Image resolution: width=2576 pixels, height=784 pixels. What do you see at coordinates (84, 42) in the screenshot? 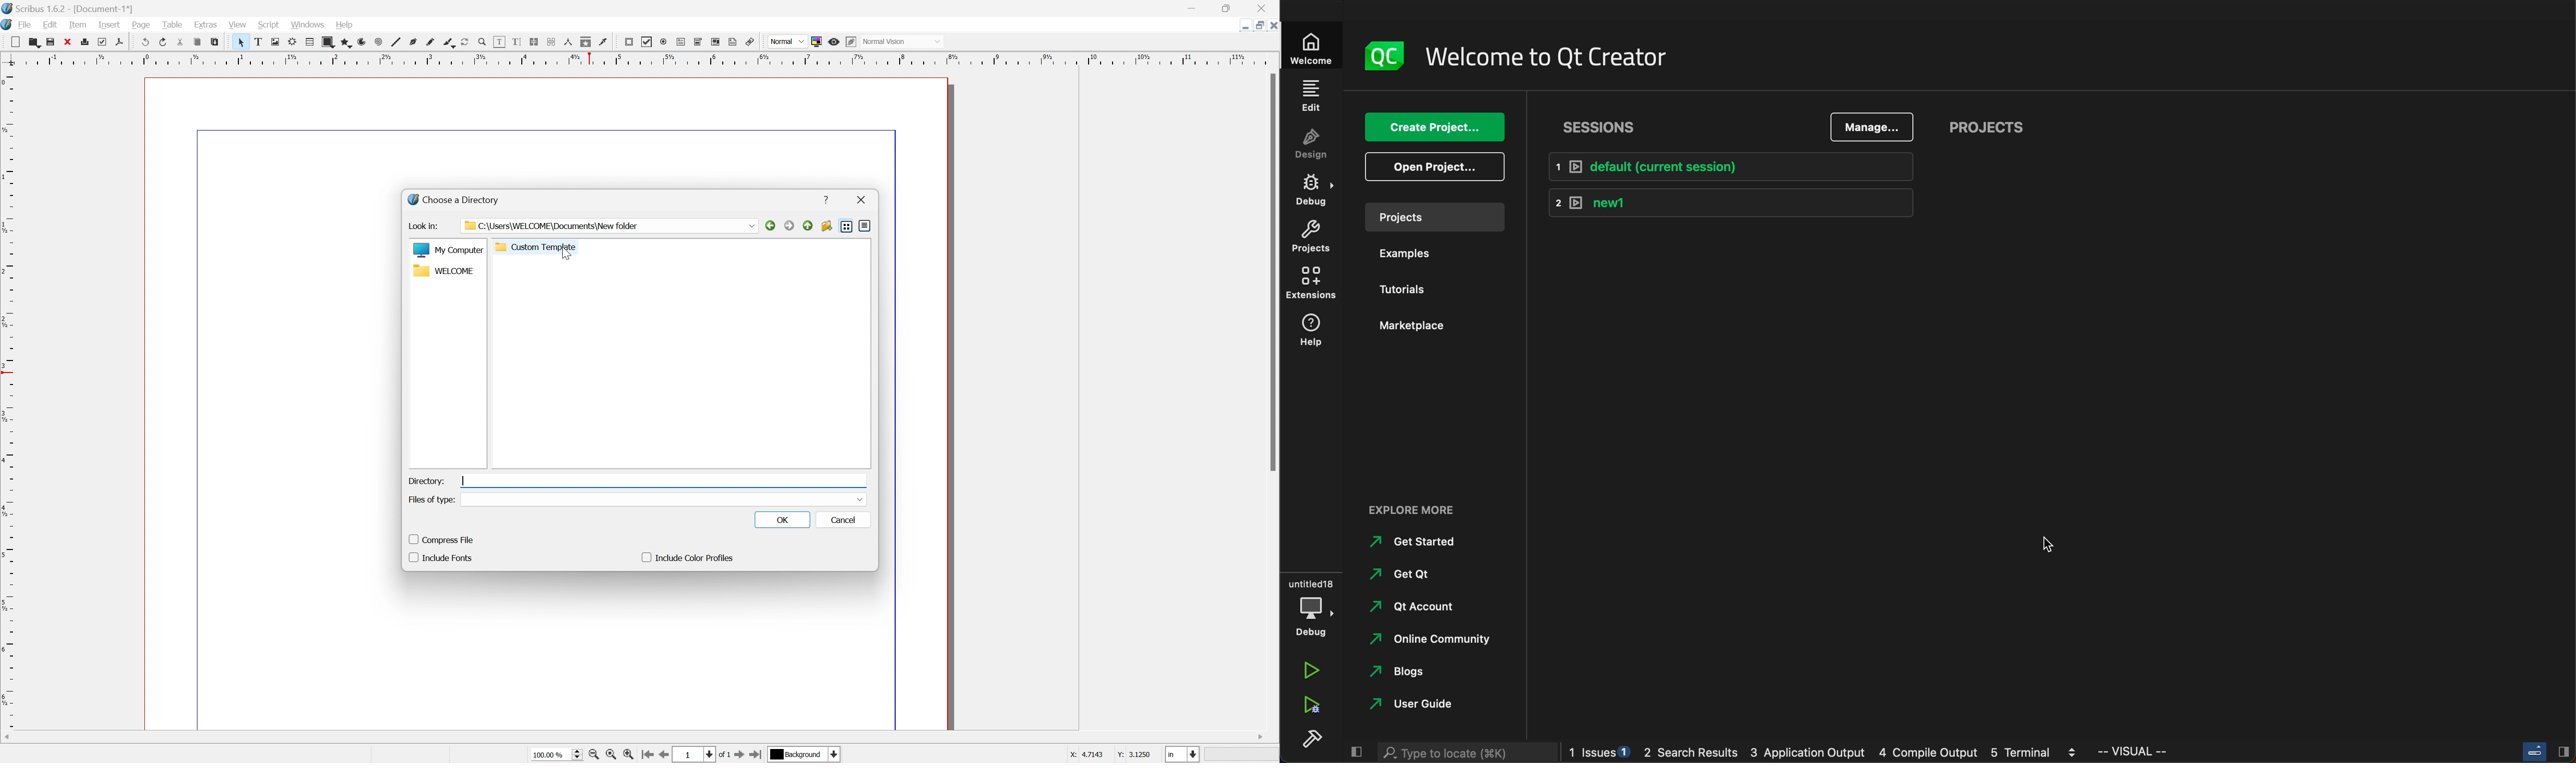
I see `print` at bounding box center [84, 42].